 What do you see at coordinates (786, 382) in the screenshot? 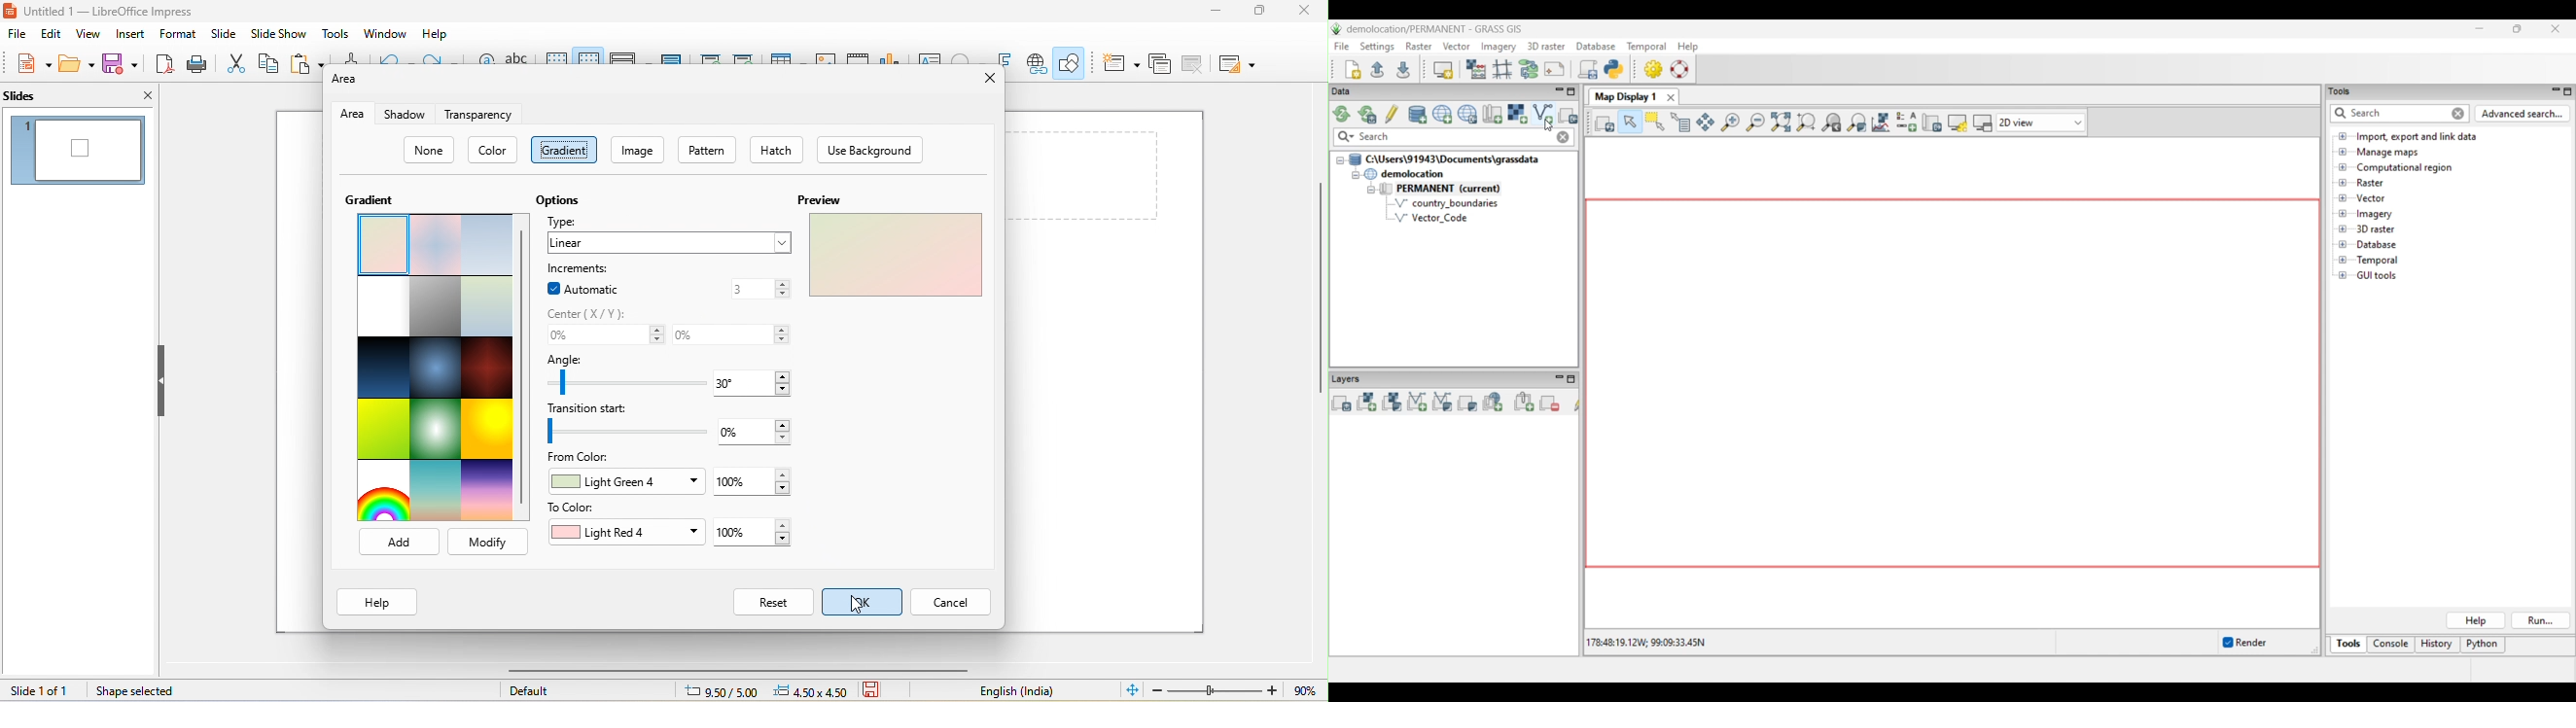
I see `adjust` at bounding box center [786, 382].